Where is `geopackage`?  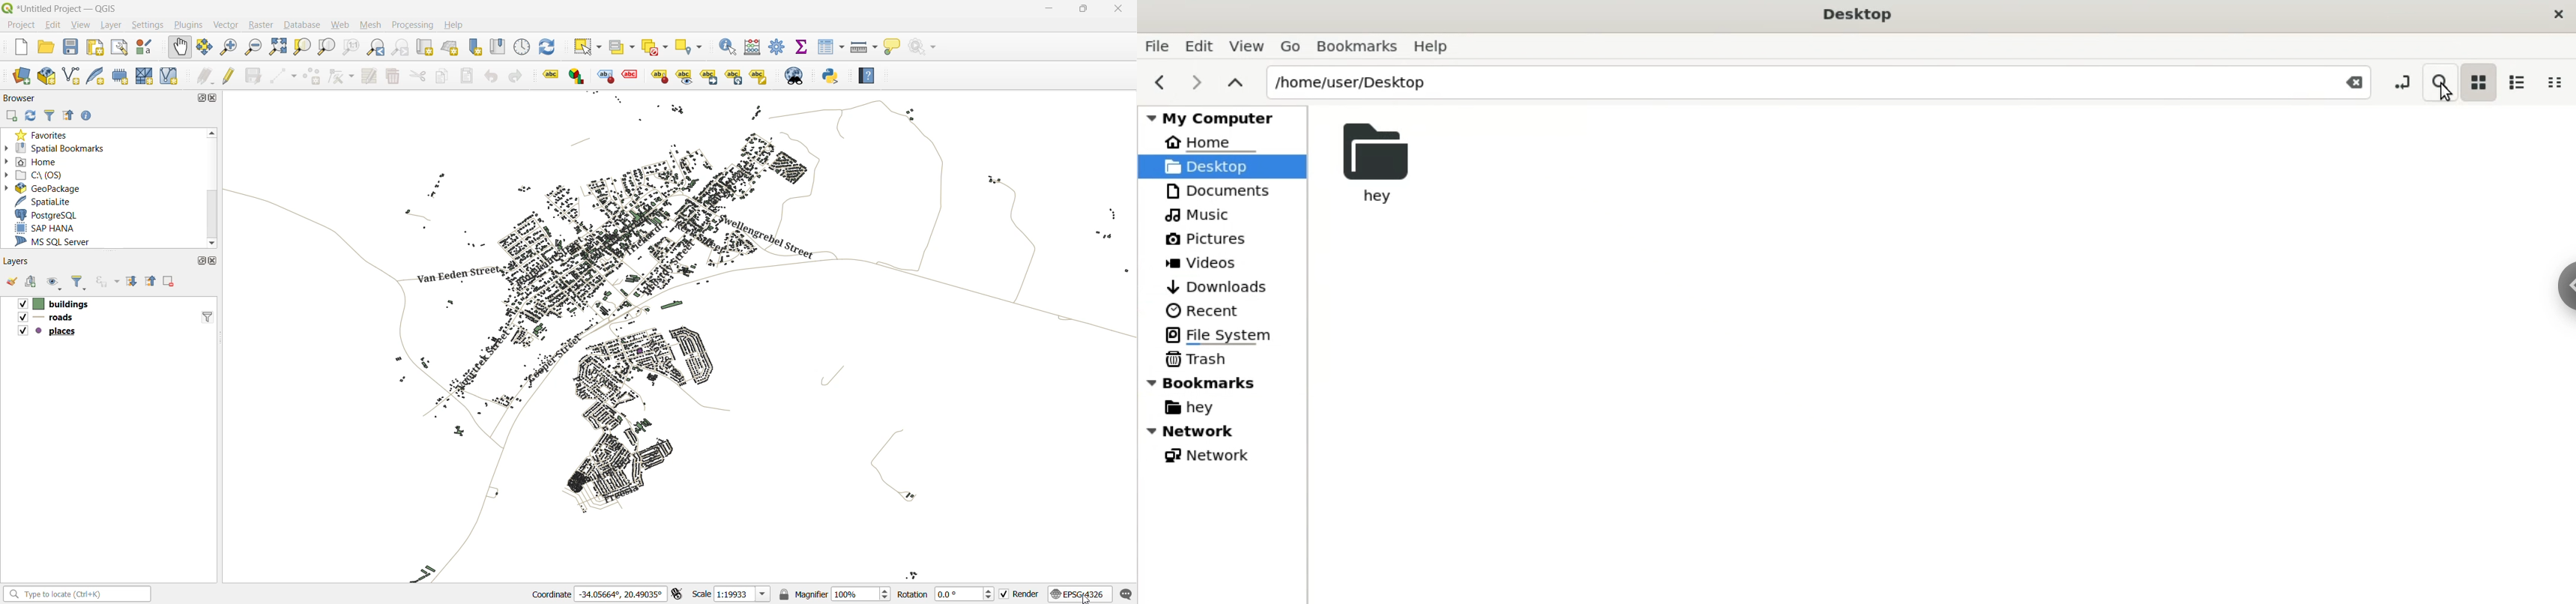 geopackage is located at coordinates (44, 187).